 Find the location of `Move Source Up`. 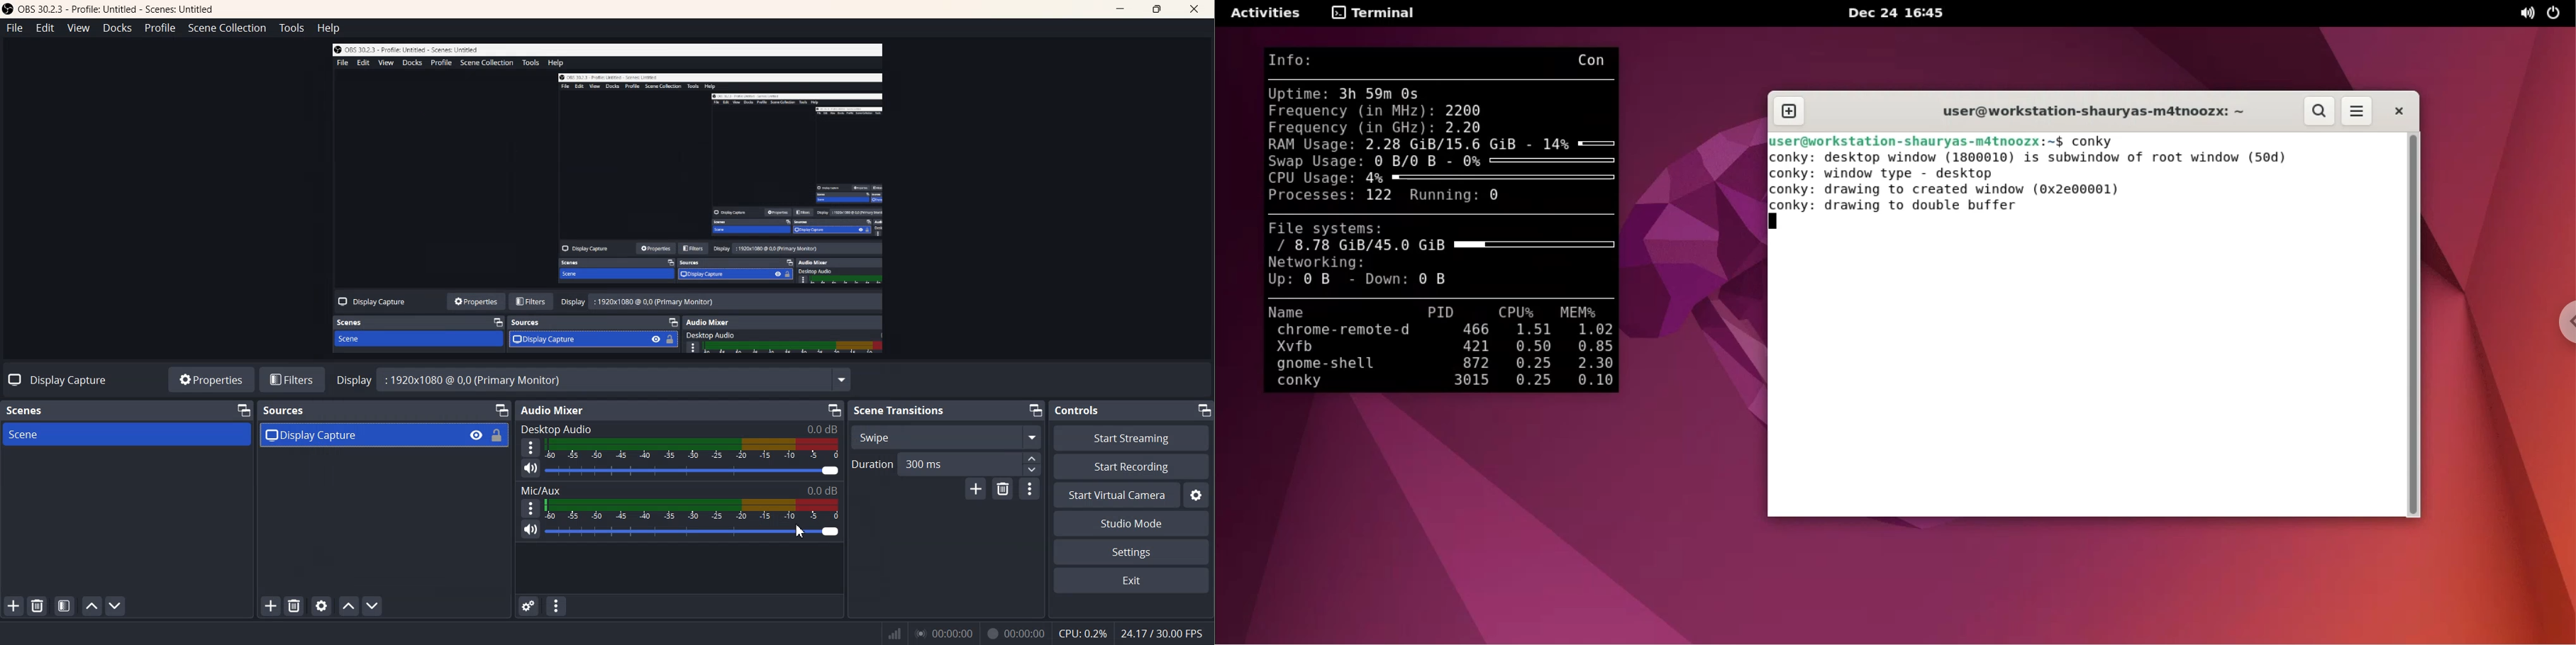

Move Source Up is located at coordinates (347, 606).